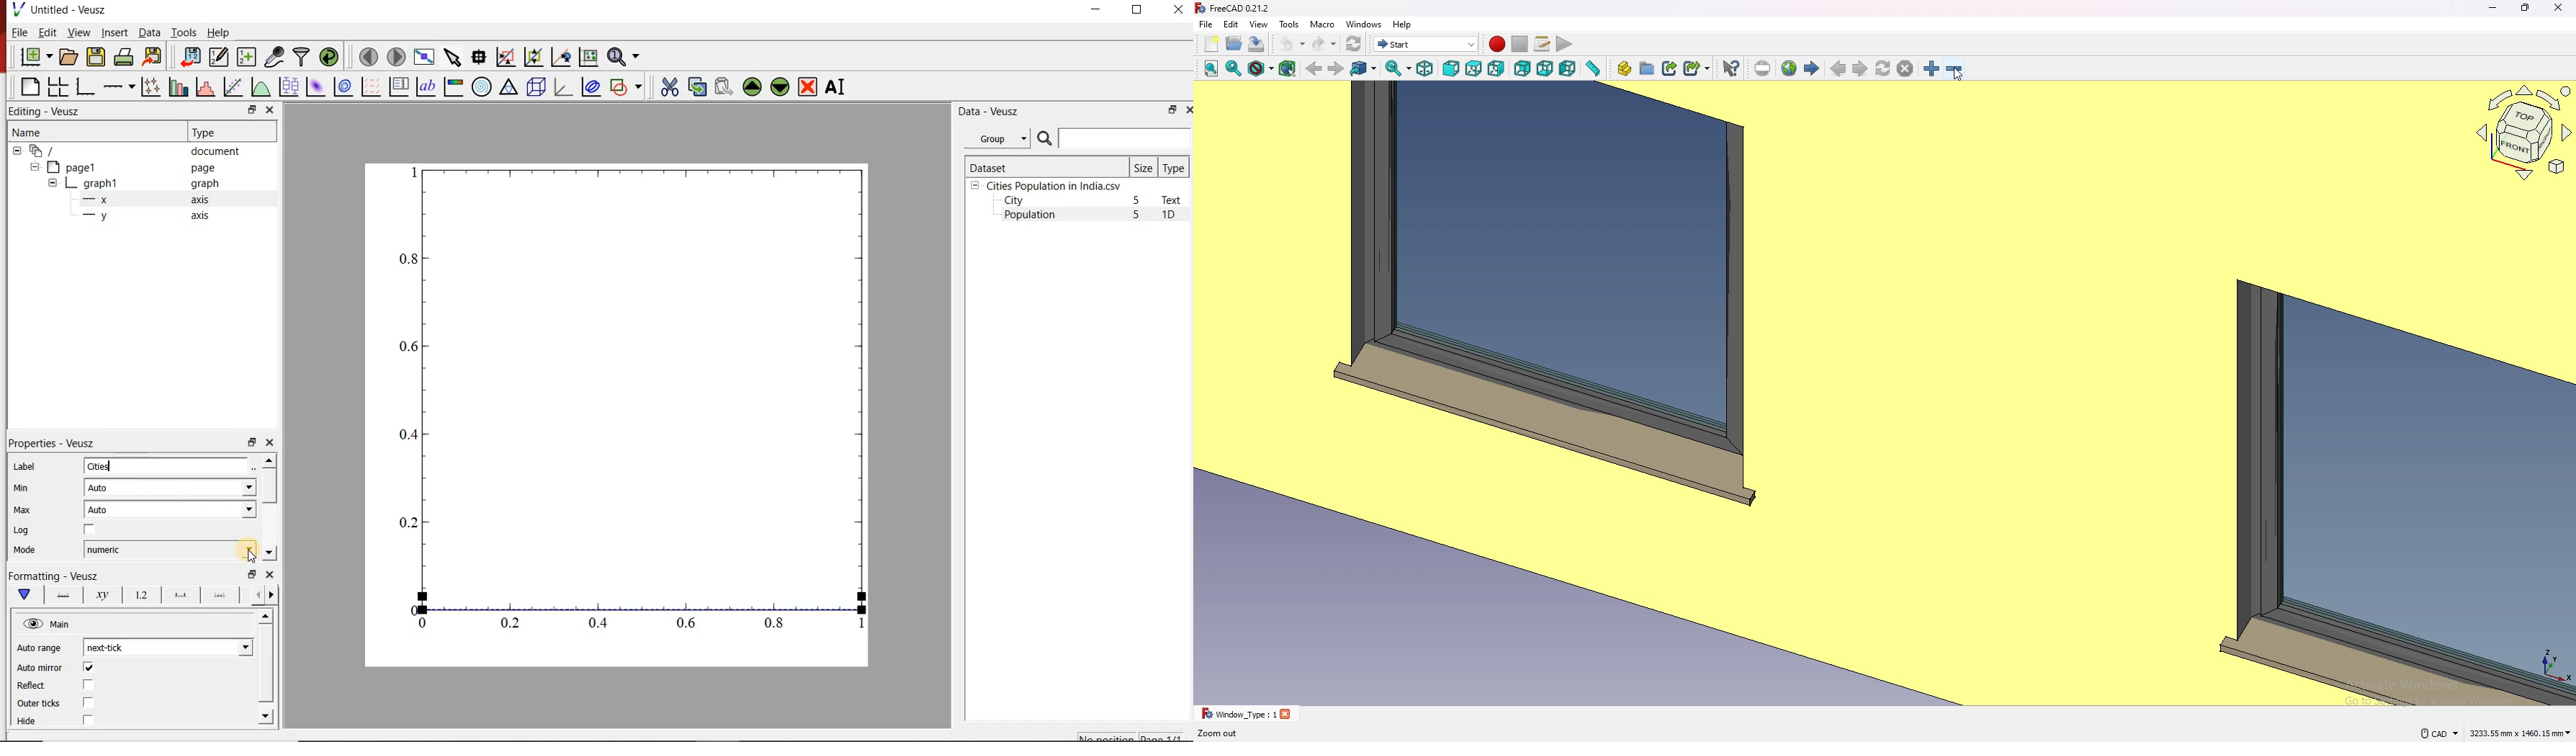 Image resolution: width=2576 pixels, height=756 pixels. Describe the element at coordinates (1287, 69) in the screenshot. I see `bounding box` at that location.